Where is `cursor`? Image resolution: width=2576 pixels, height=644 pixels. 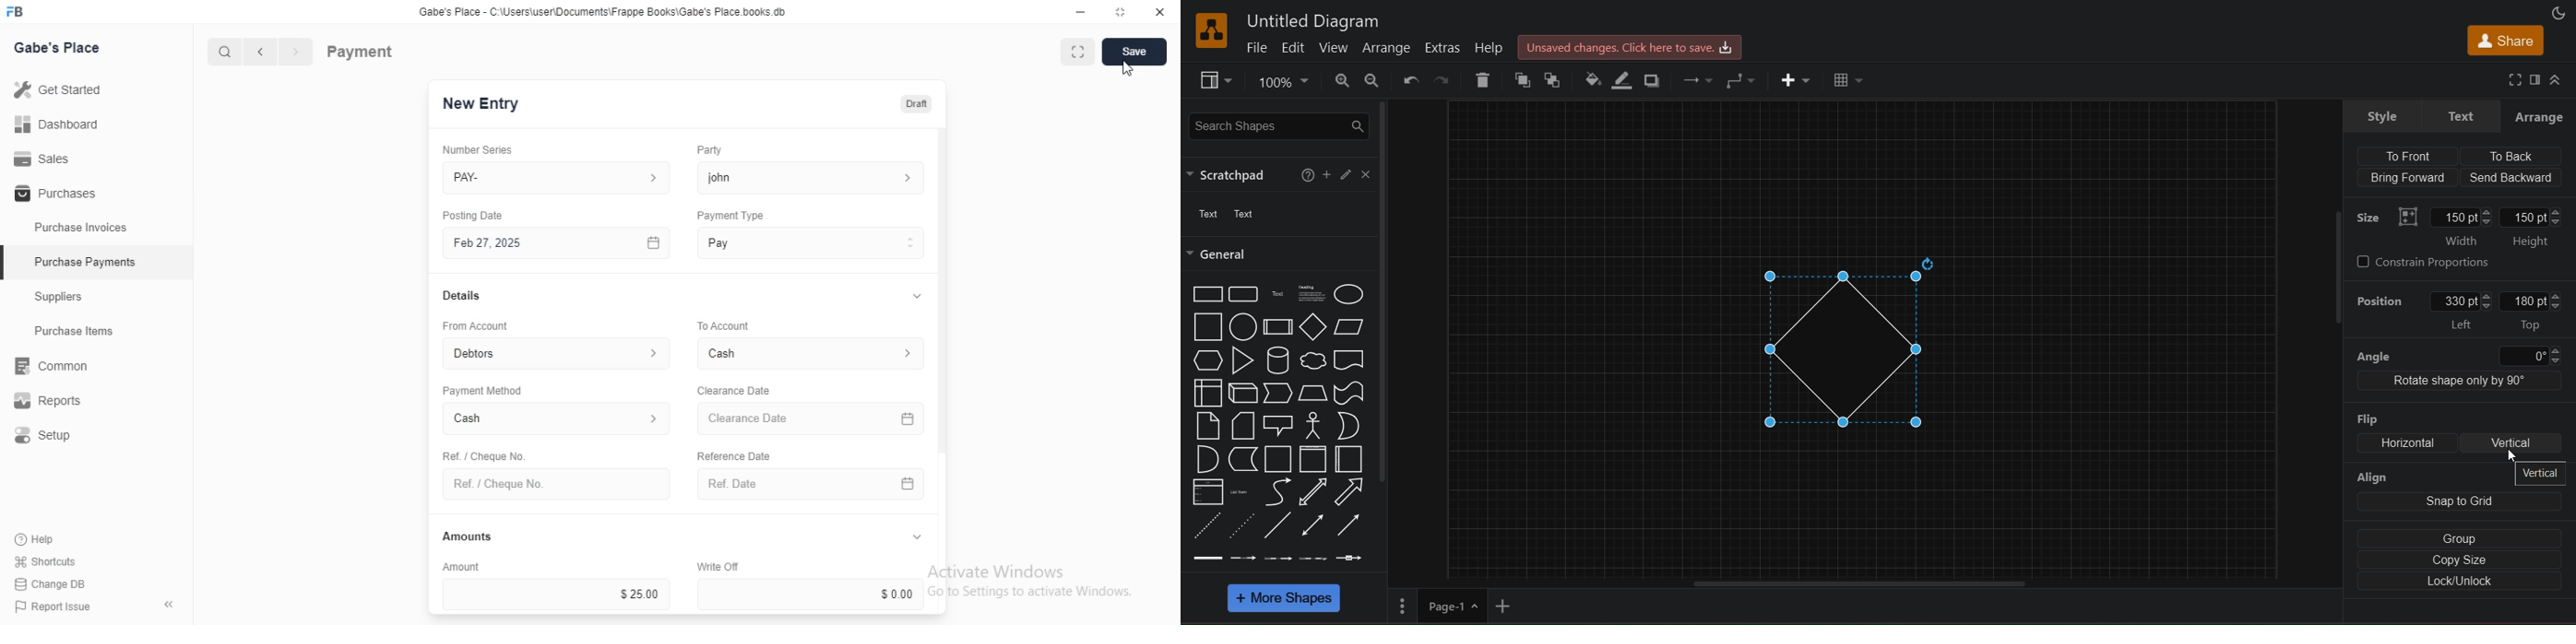 cursor is located at coordinates (2508, 459).